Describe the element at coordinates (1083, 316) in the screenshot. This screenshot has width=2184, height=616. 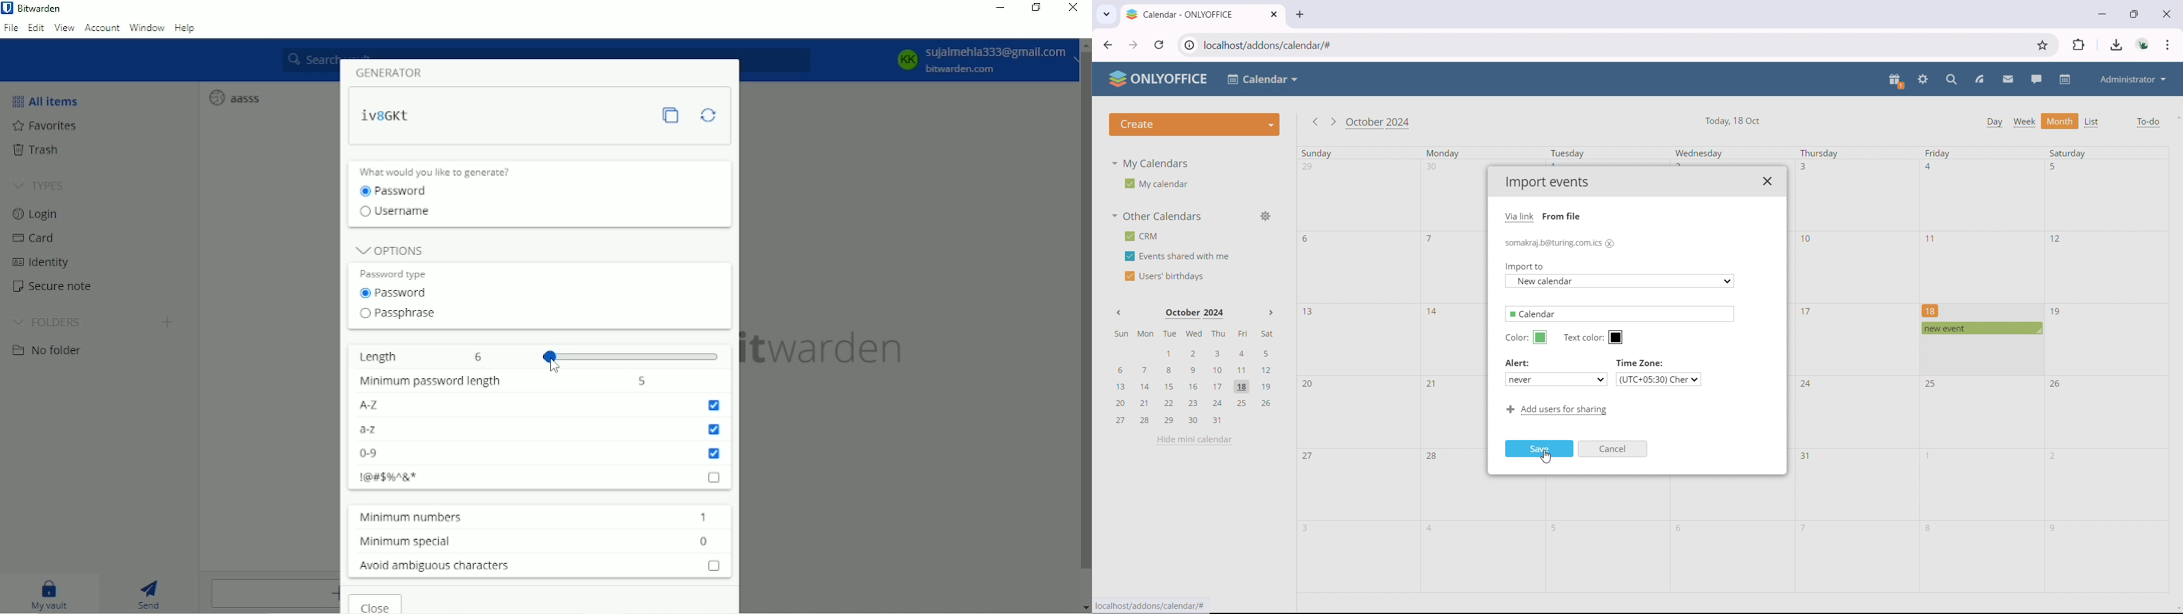
I see `Vertical scrollbar` at that location.